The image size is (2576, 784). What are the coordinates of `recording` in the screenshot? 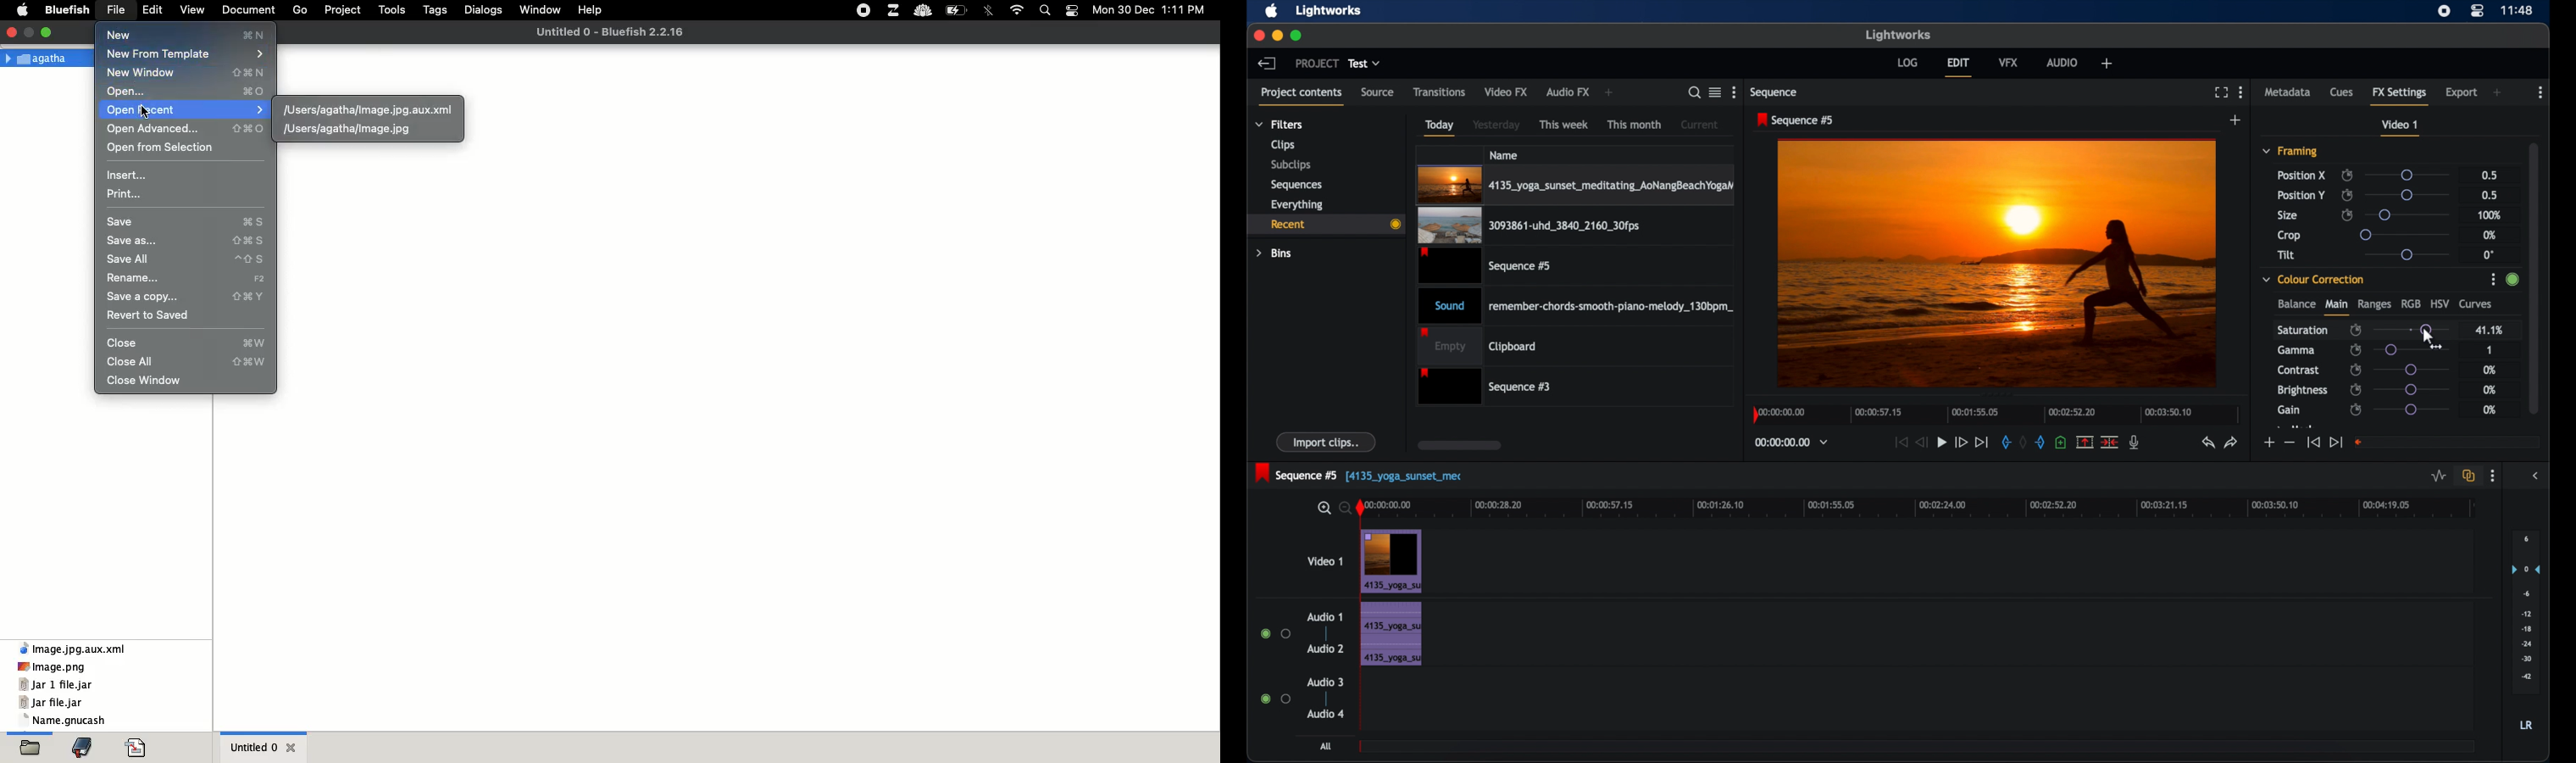 It's located at (864, 12).